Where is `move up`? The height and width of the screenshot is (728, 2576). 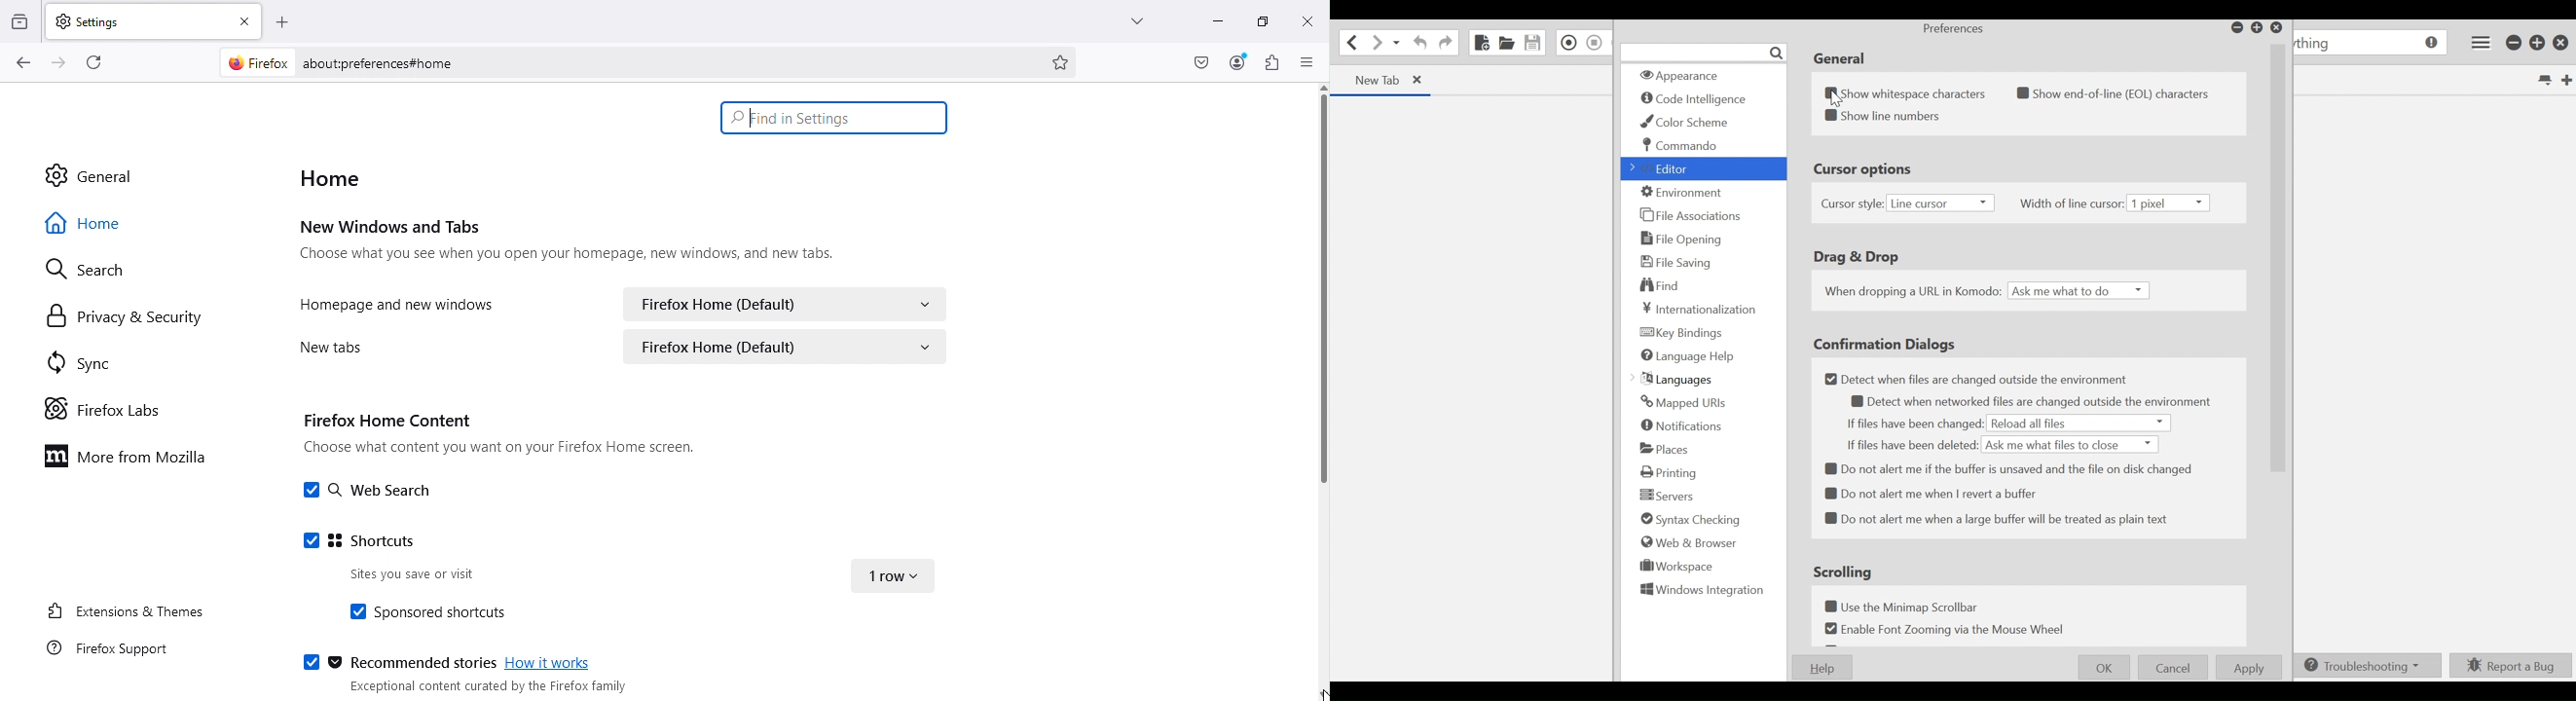 move up is located at coordinates (1321, 86).